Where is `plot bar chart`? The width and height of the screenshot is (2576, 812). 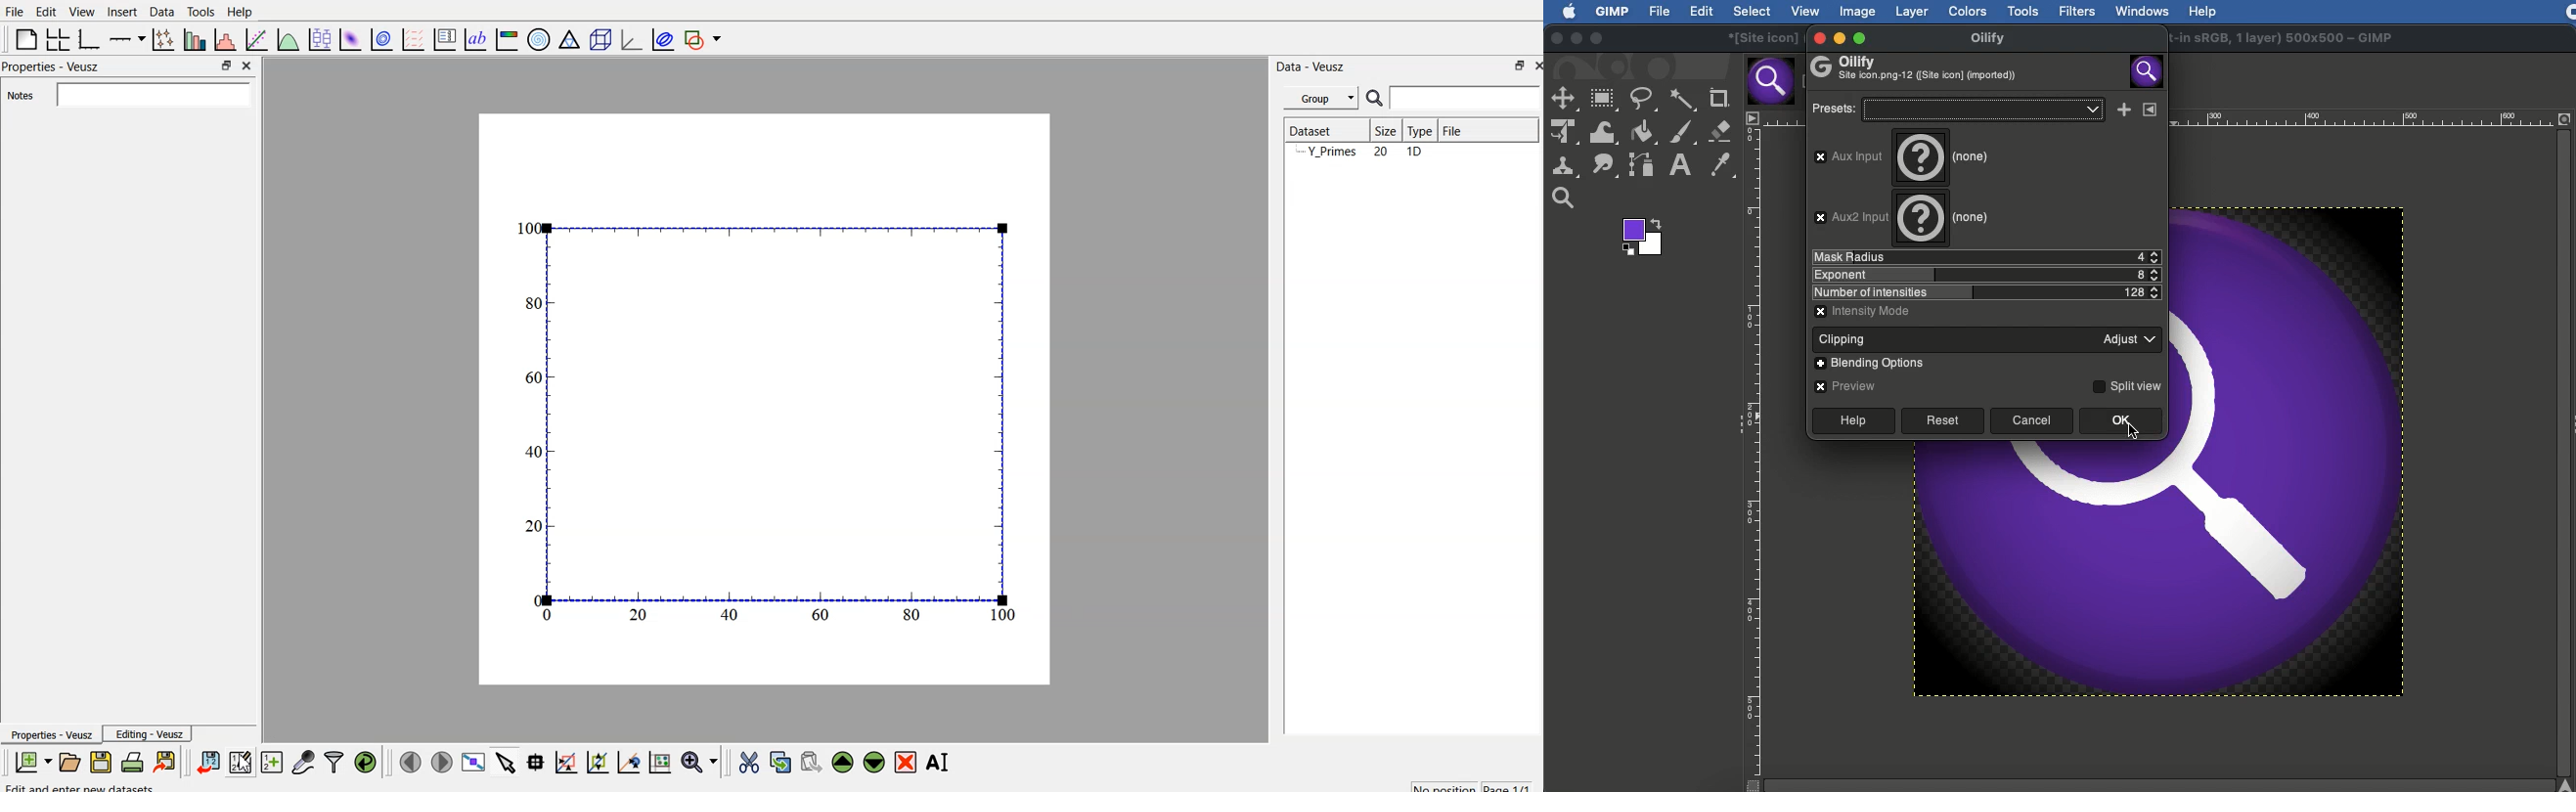
plot bar chart is located at coordinates (193, 41).